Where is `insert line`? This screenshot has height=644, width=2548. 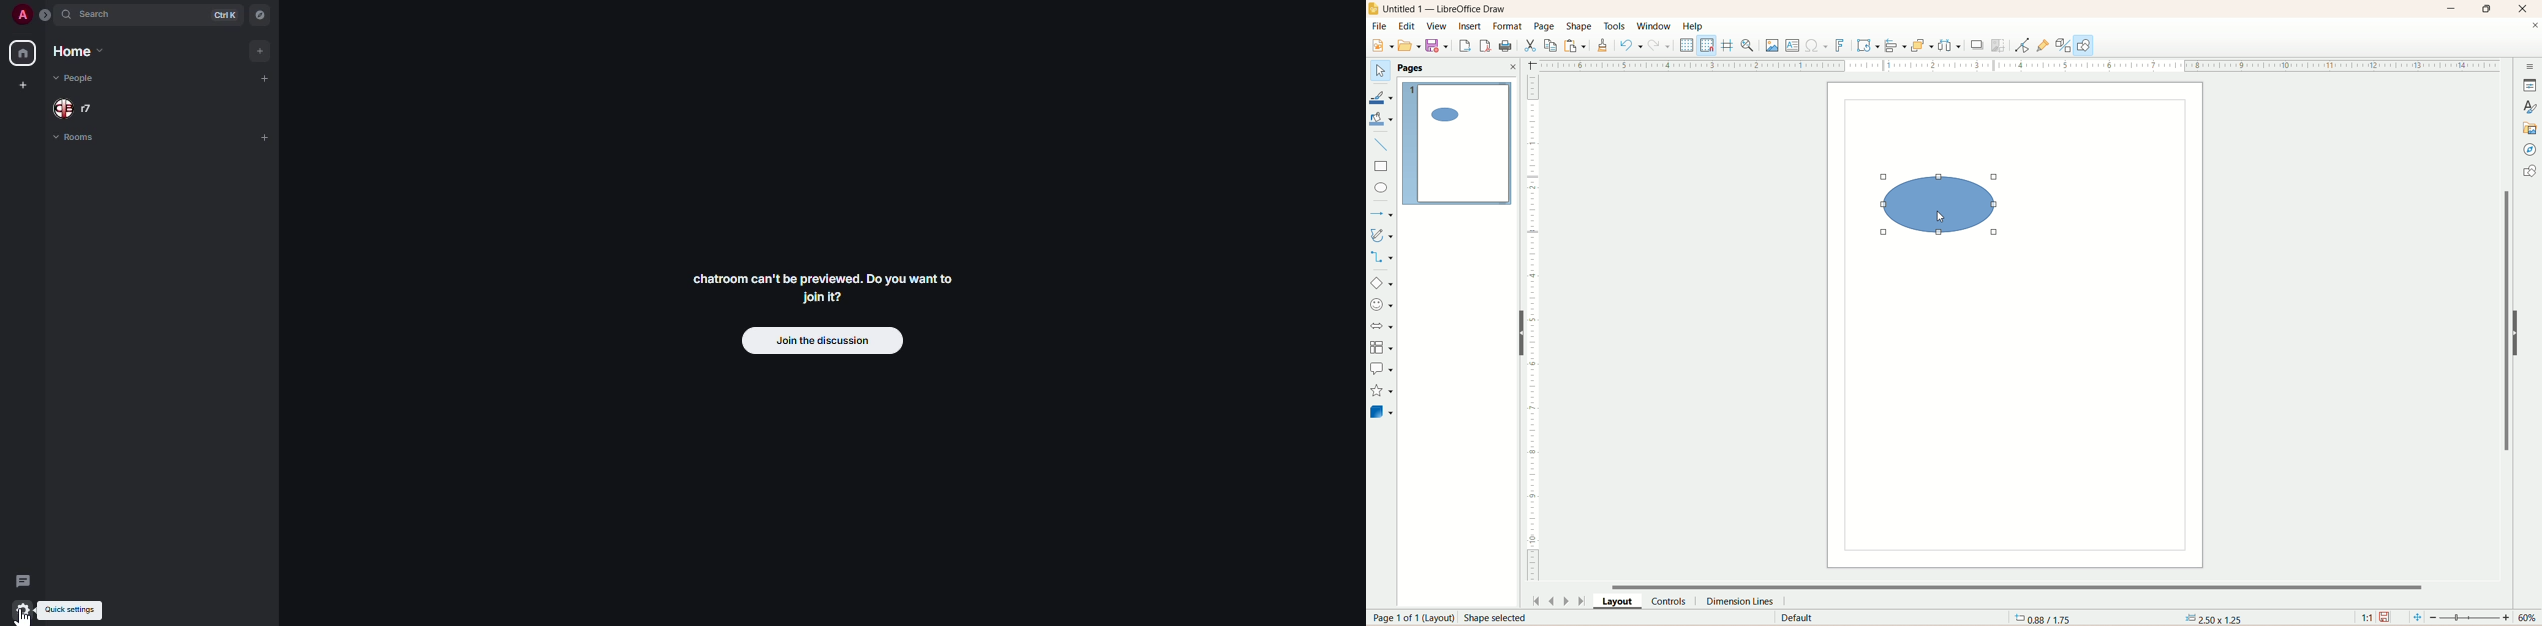
insert line is located at coordinates (1381, 144).